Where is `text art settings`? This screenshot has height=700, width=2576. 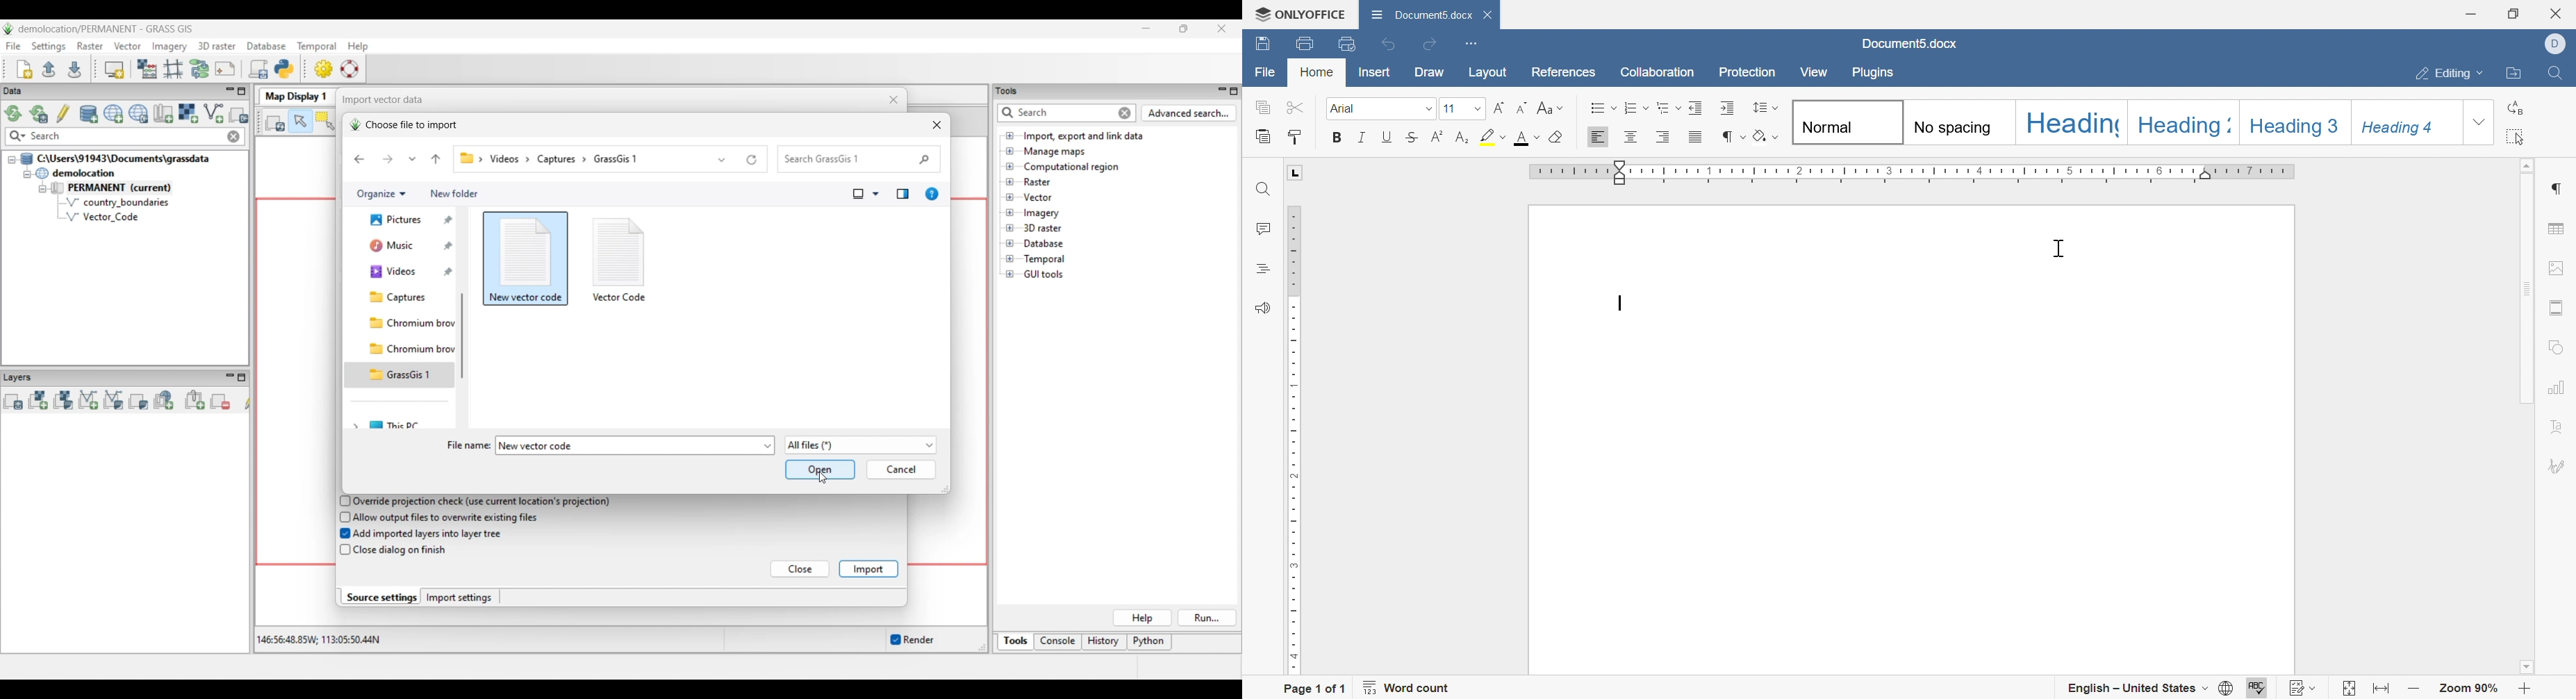 text art settings is located at coordinates (2558, 428).